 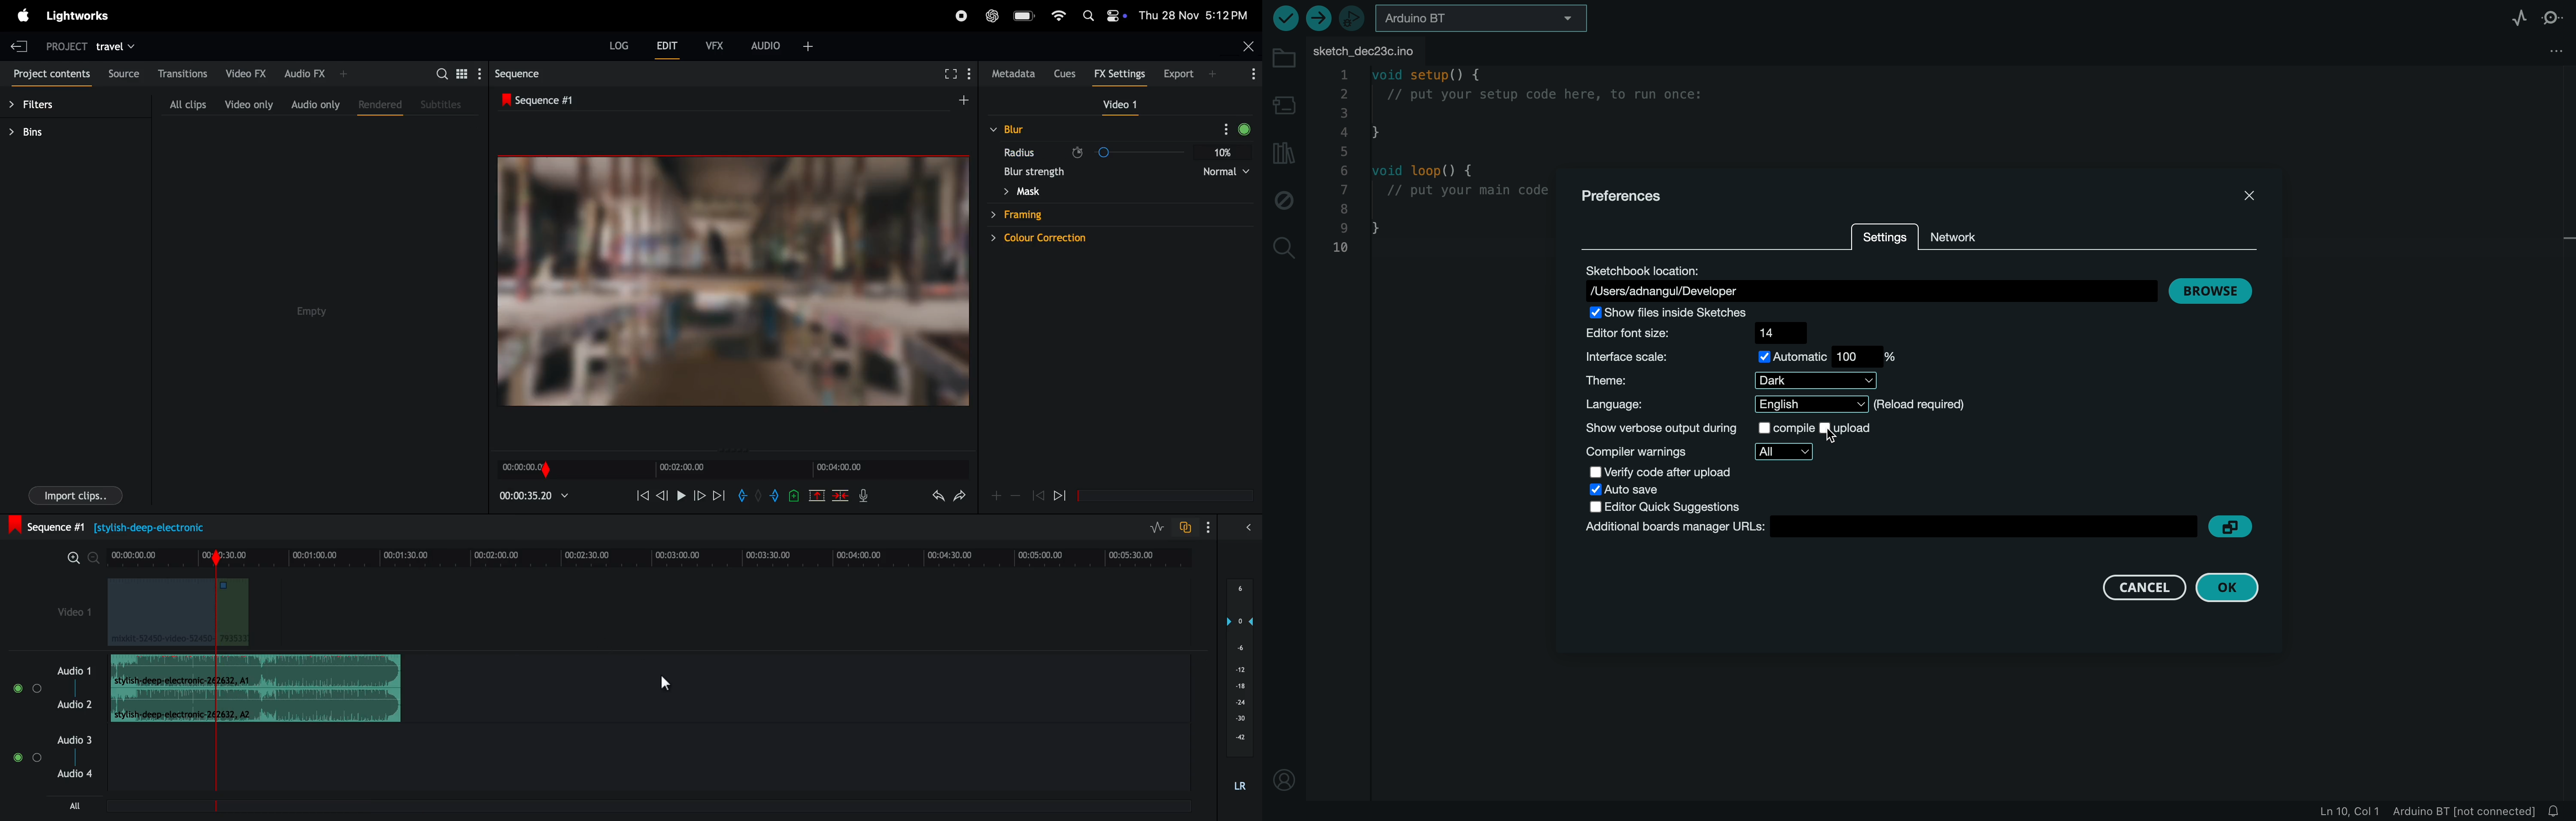 I want to click on delete , so click(x=841, y=497).